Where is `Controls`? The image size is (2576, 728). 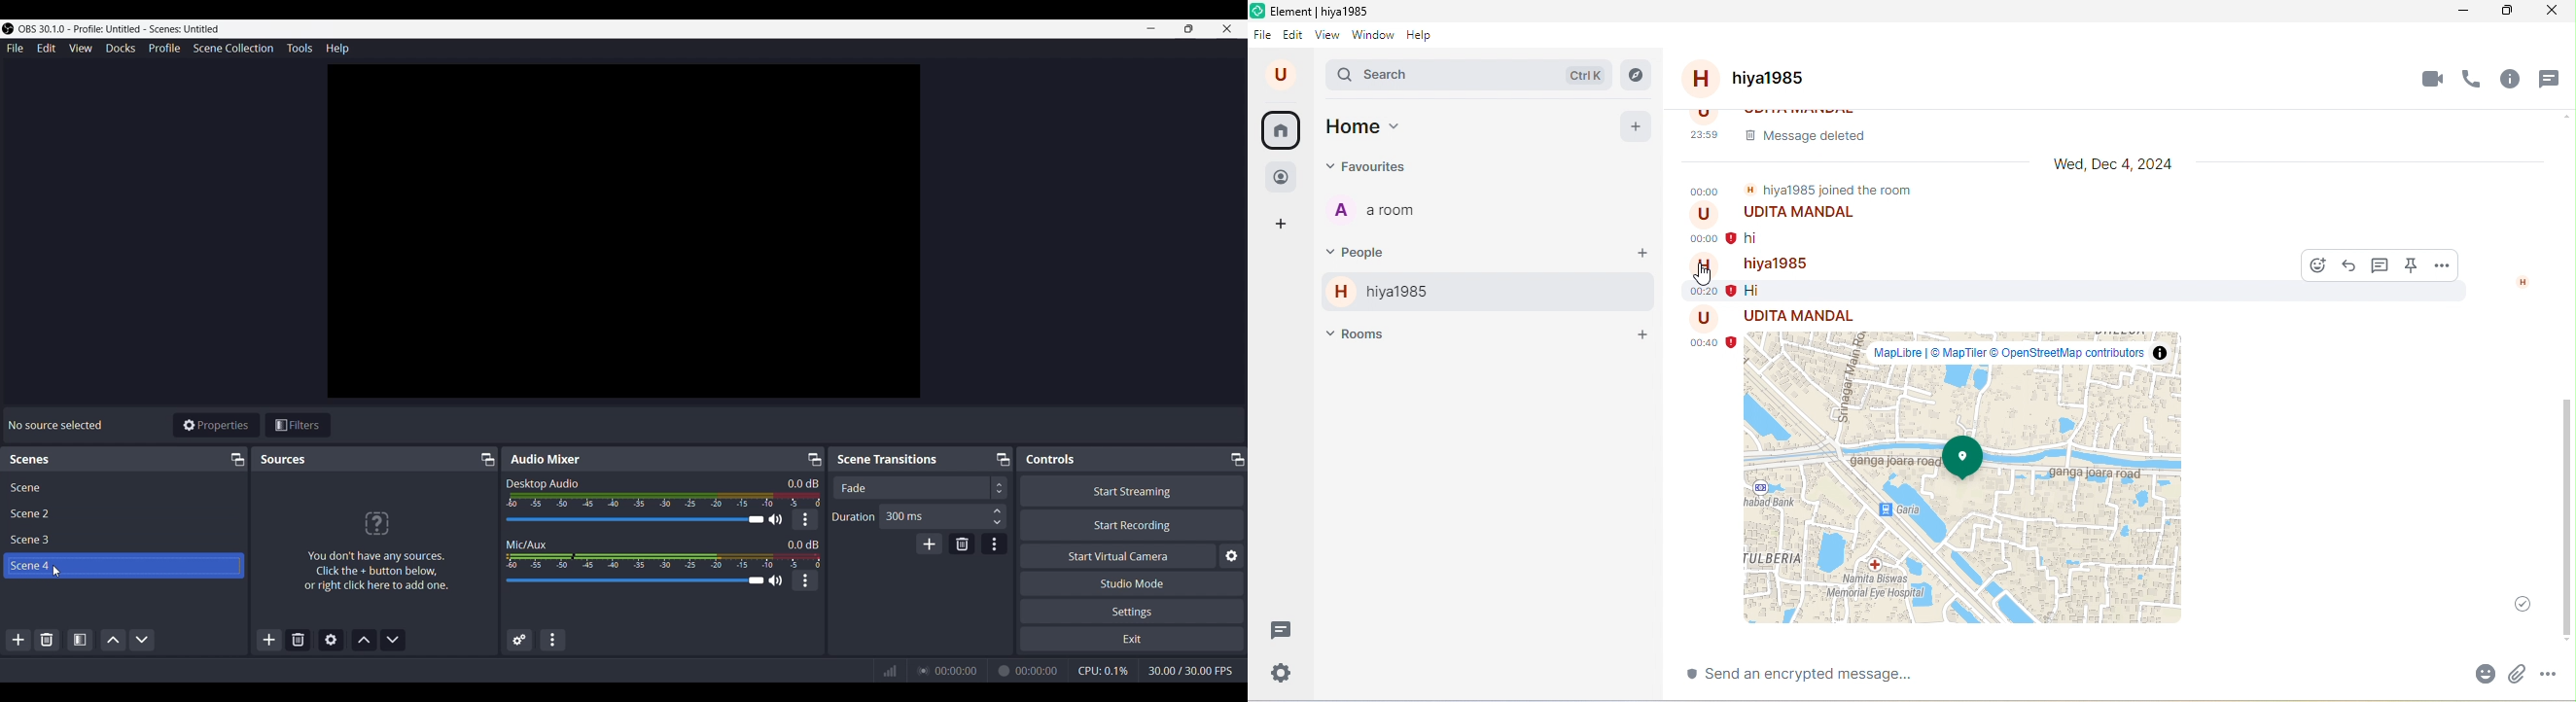 Controls is located at coordinates (1054, 459).